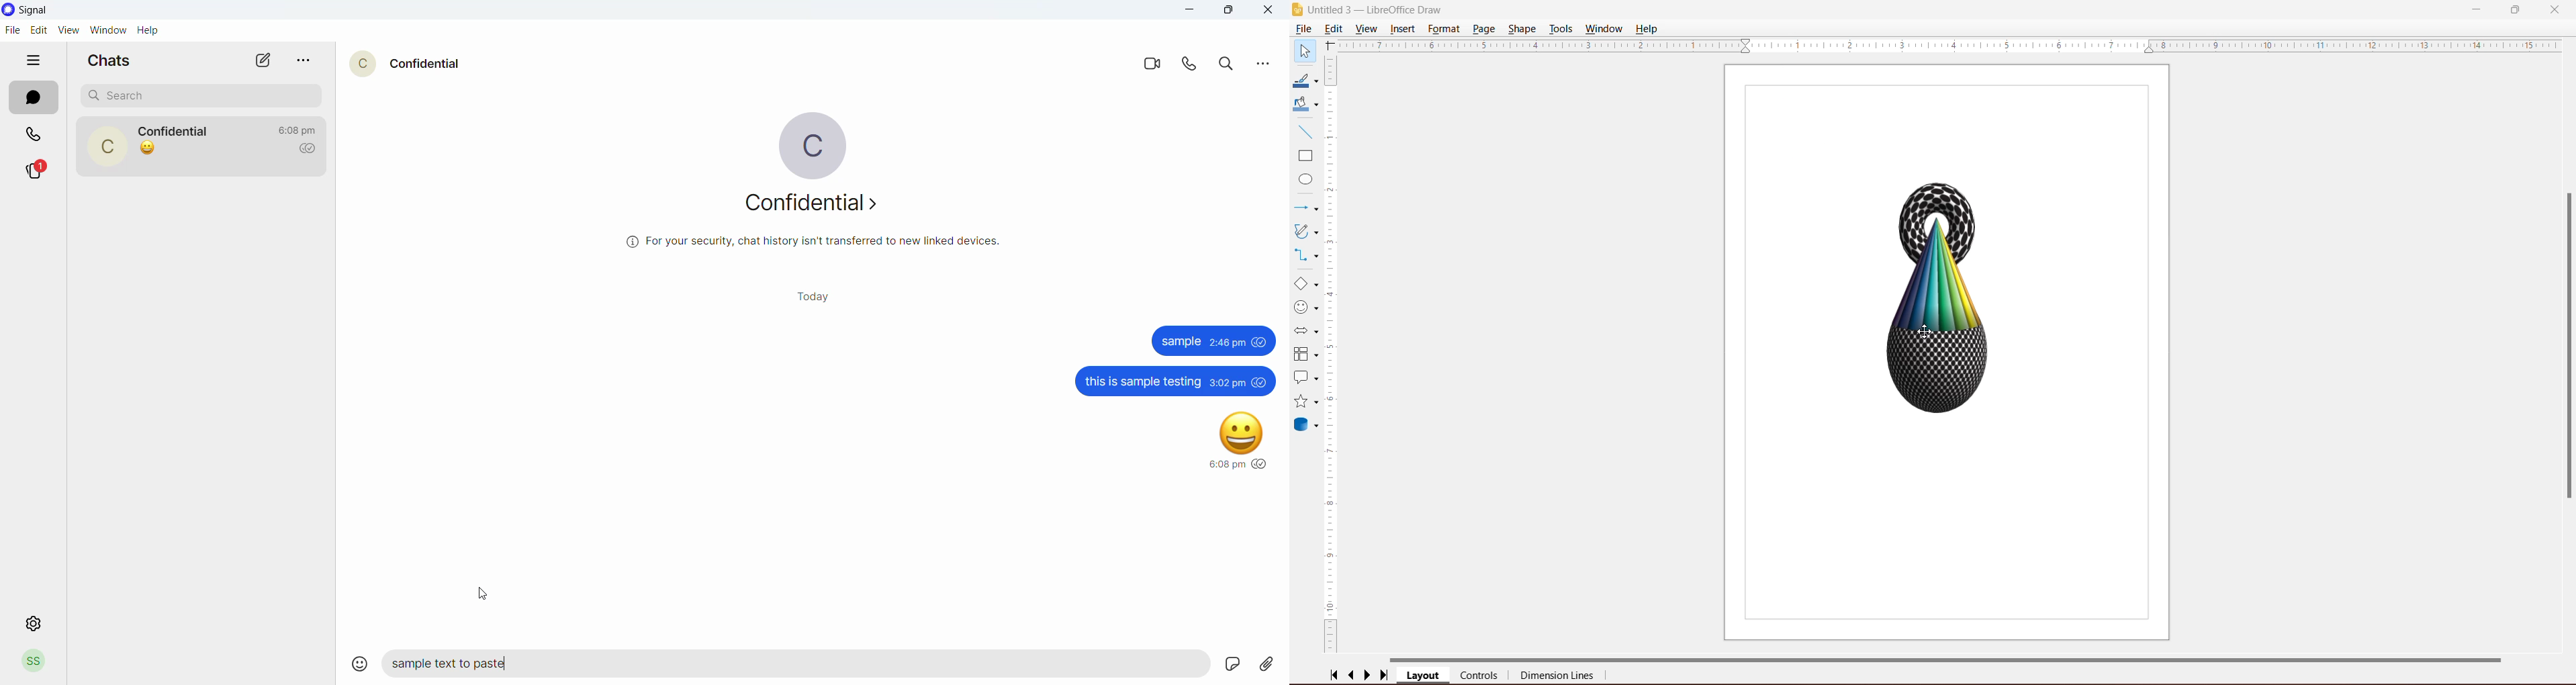 This screenshot has width=2576, height=700. I want to click on Insert, so click(1403, 29).